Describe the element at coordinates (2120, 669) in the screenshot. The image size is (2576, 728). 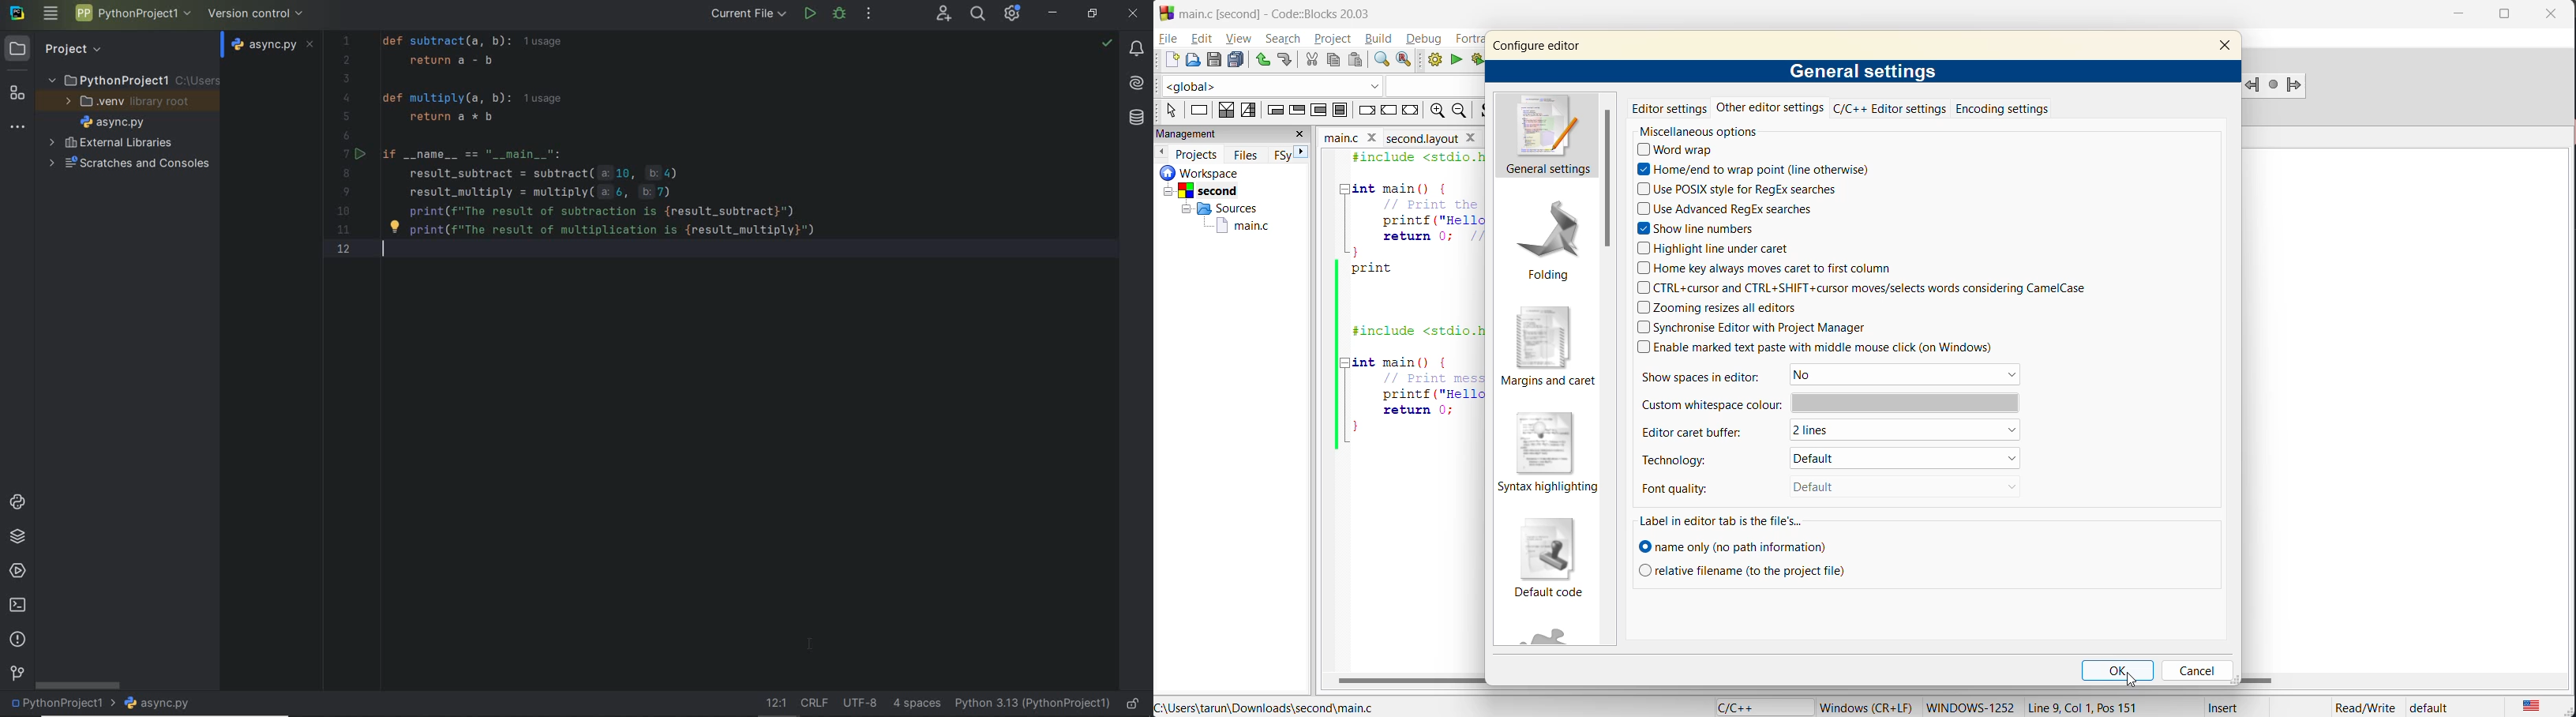
I see `ok` at that location.